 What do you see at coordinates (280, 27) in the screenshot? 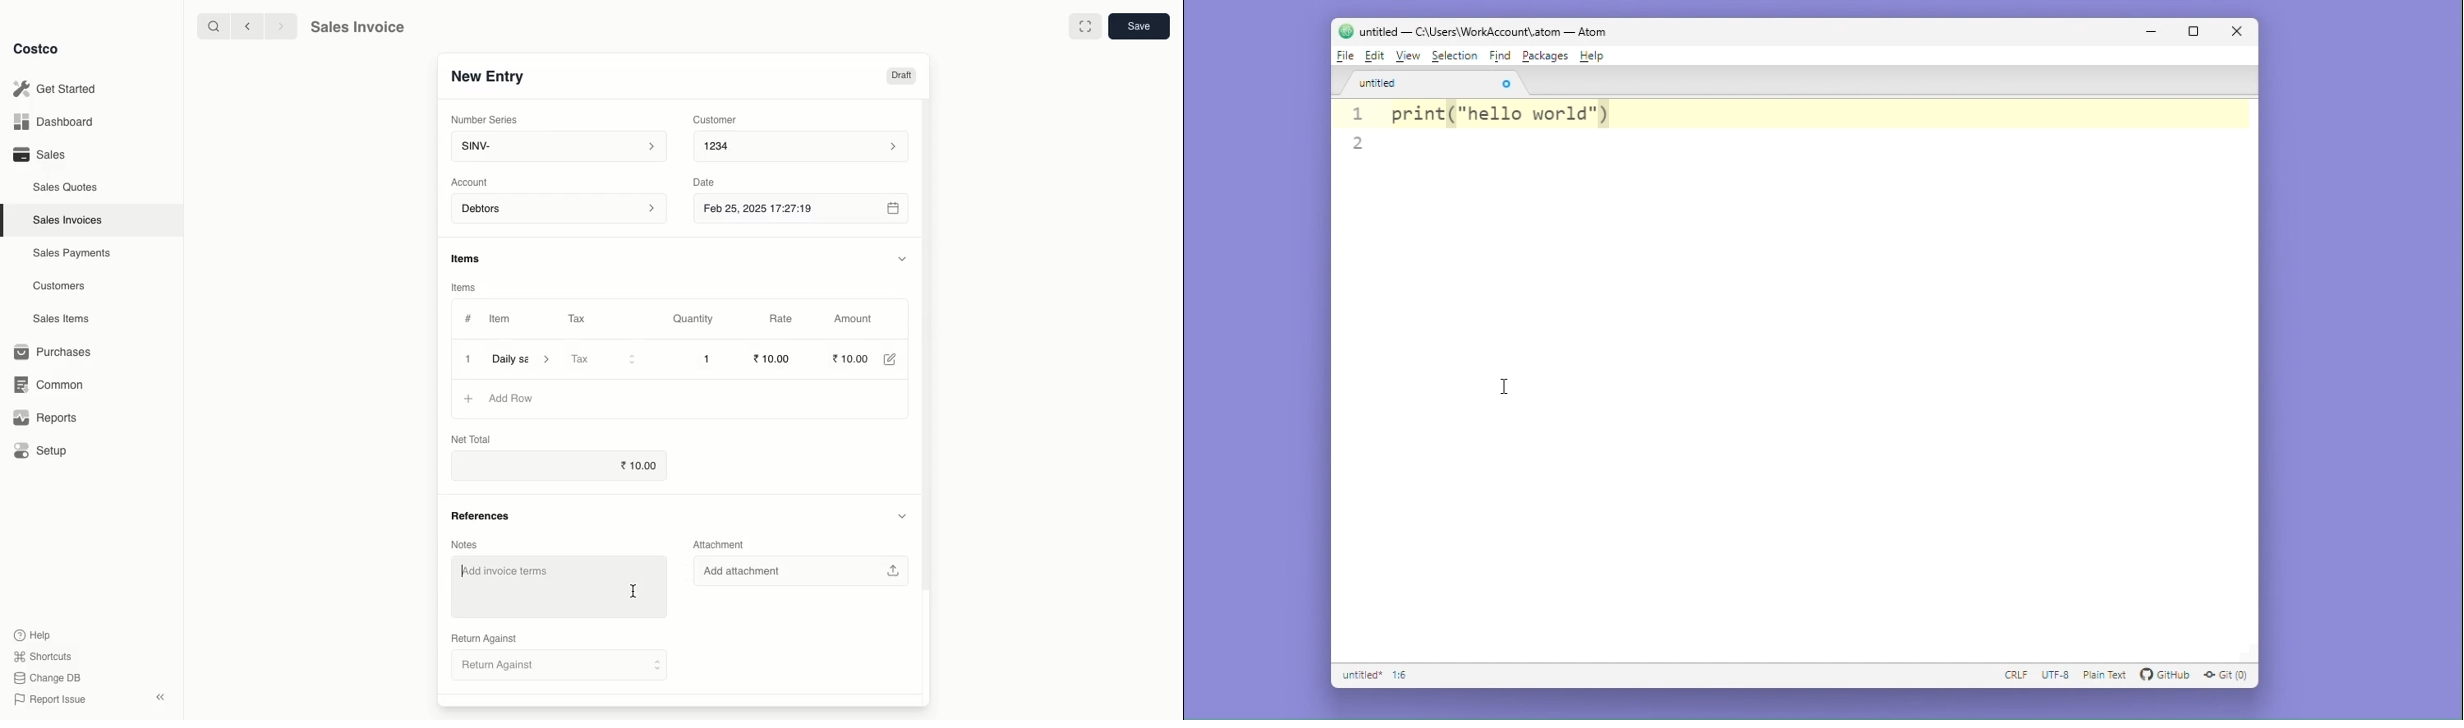
I see `Forward` at bounding box center [280, 27].